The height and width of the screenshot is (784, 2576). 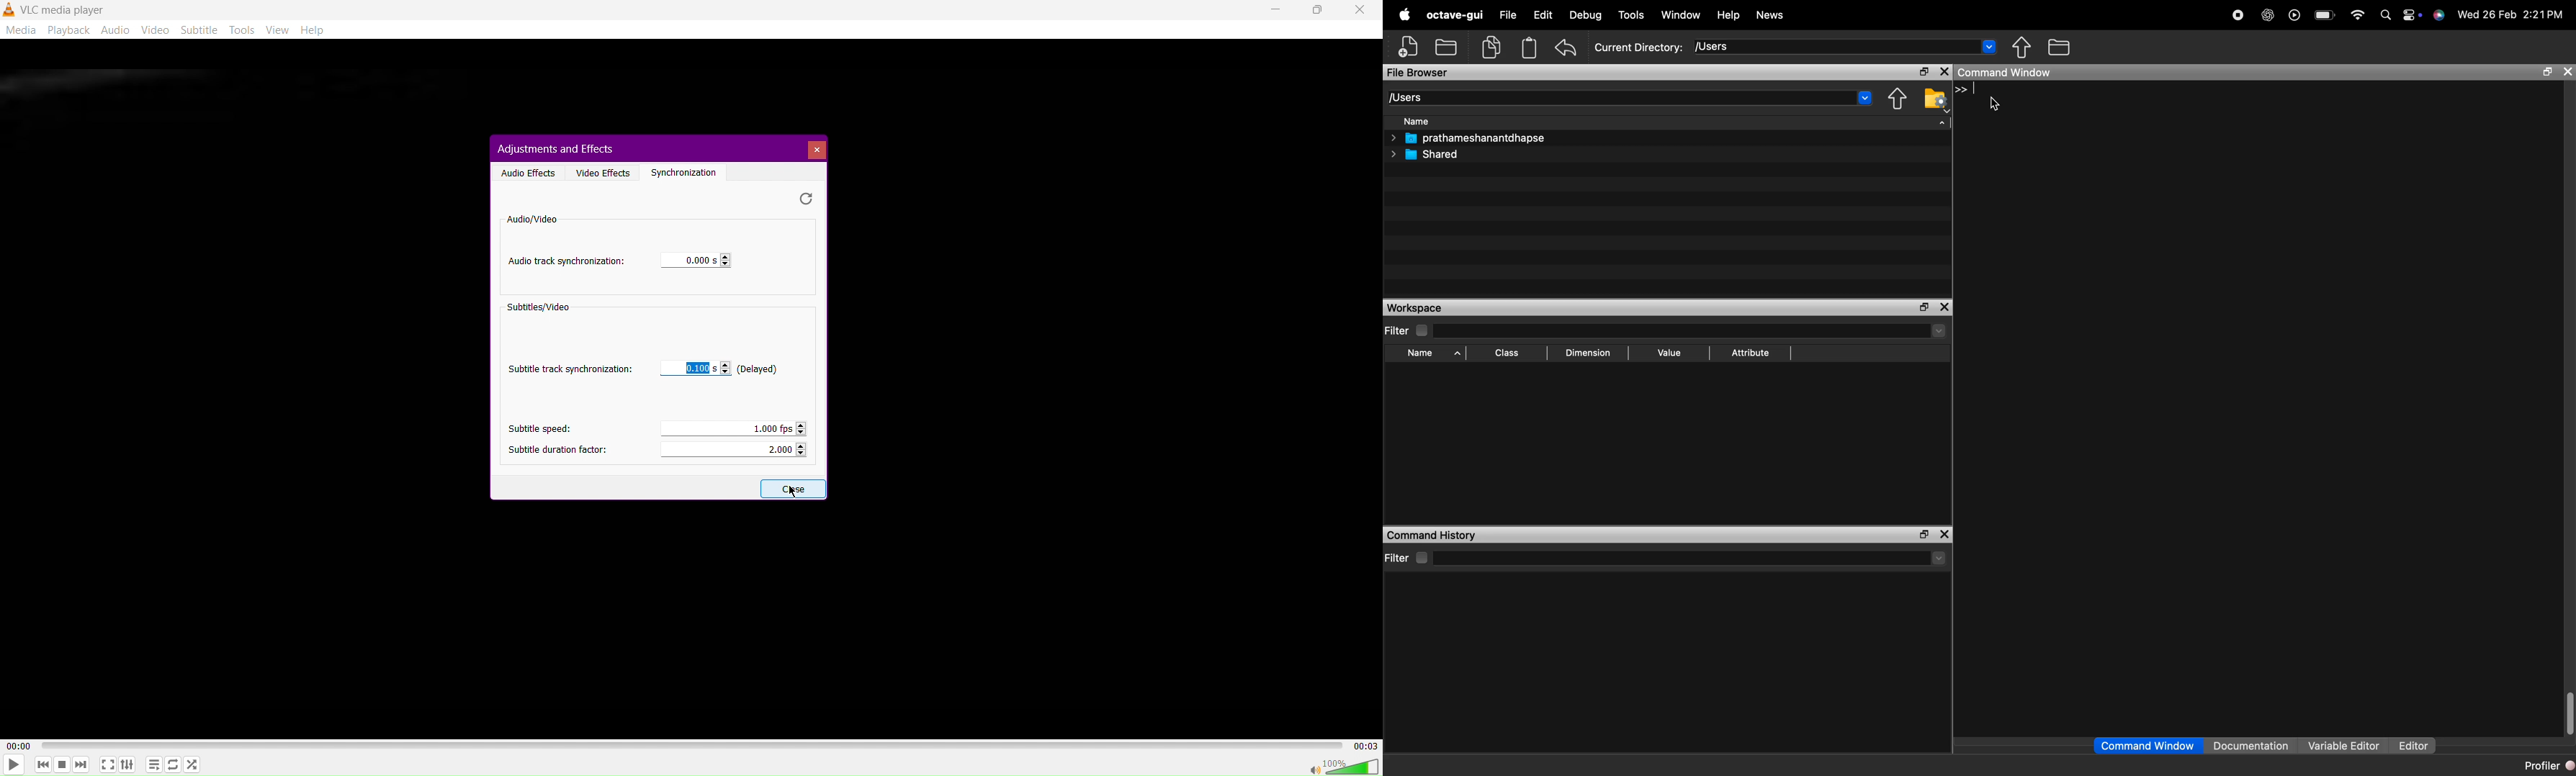 What do you see at coordinates (56, 9) in the screenshot?
I see `VLC Media player` at bounding box center [56, 9].